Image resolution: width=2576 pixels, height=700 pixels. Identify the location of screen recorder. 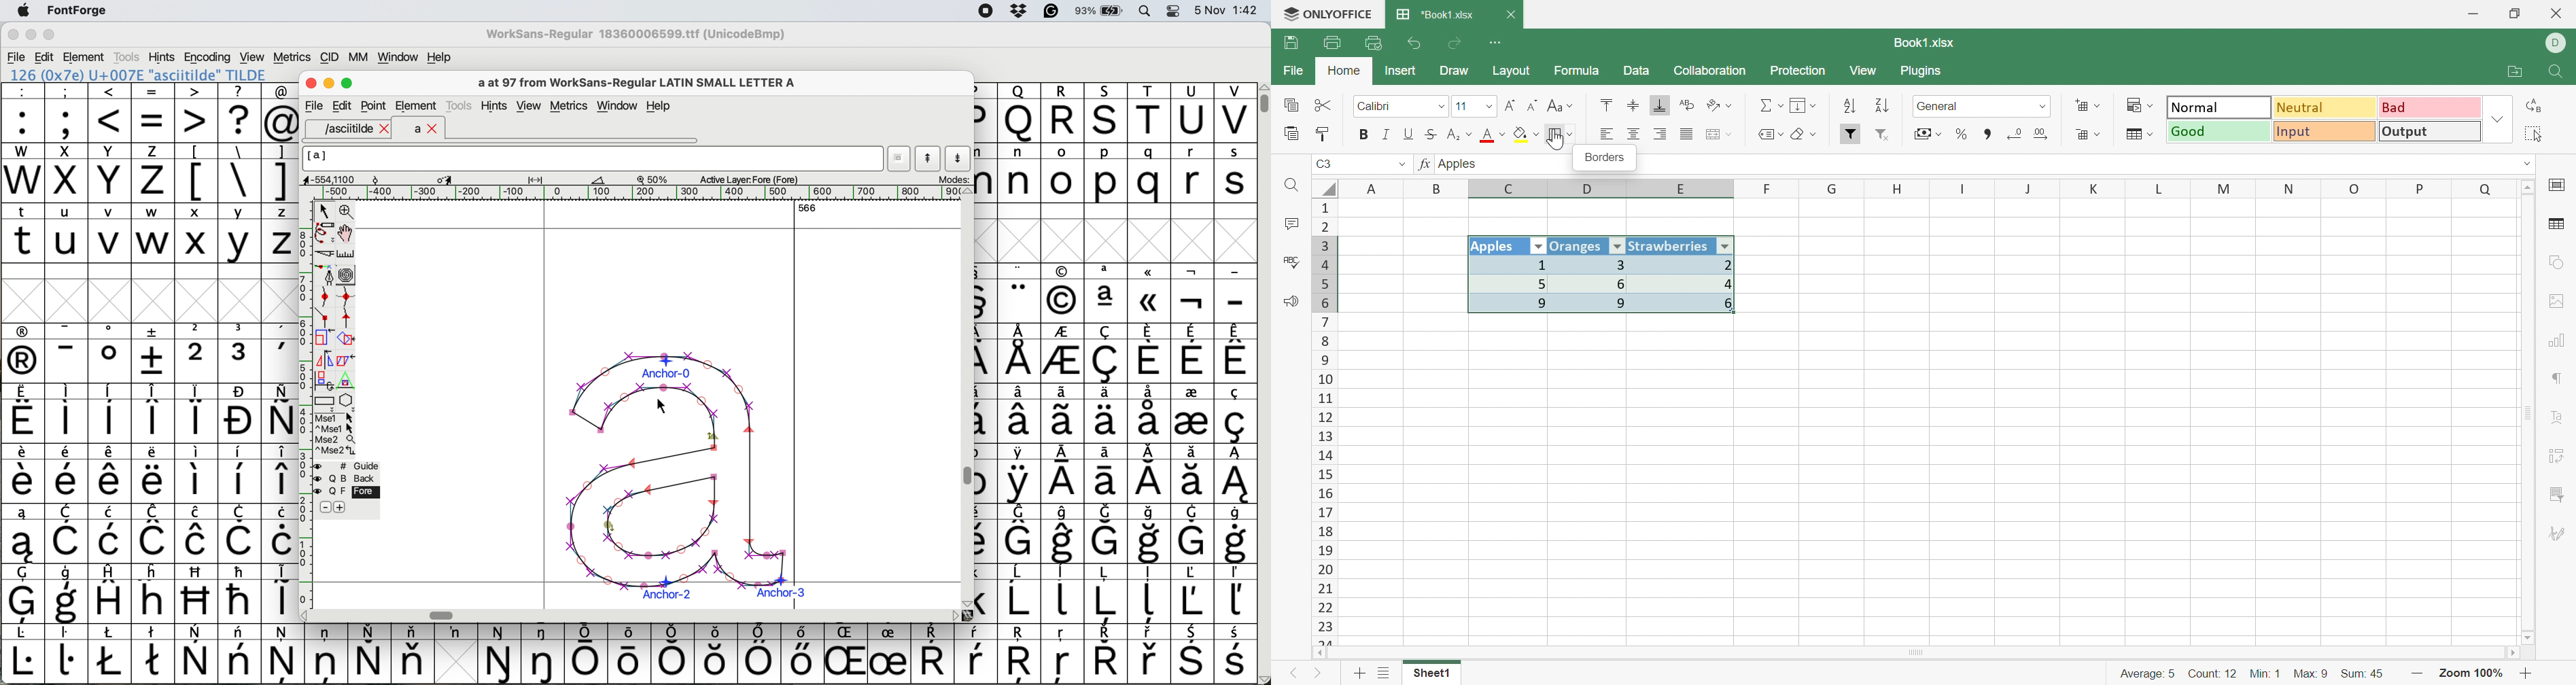
(985, 12).